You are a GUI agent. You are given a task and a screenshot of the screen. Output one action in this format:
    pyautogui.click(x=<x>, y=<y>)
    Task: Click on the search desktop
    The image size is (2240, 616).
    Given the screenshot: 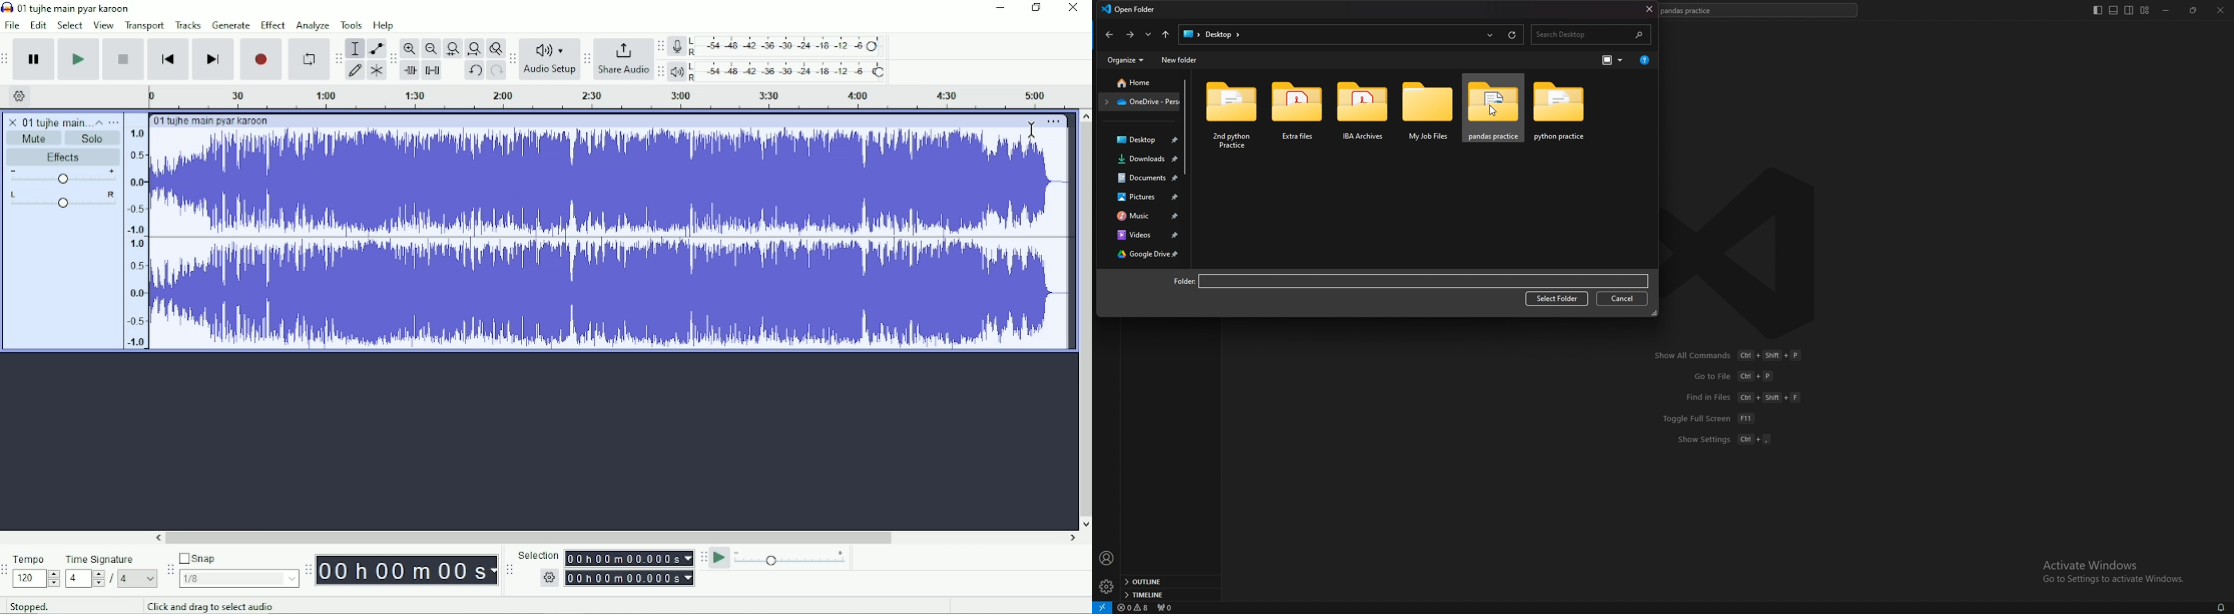 What is the action you would take?
    pyautogui.click(x=1592, y=35)
    